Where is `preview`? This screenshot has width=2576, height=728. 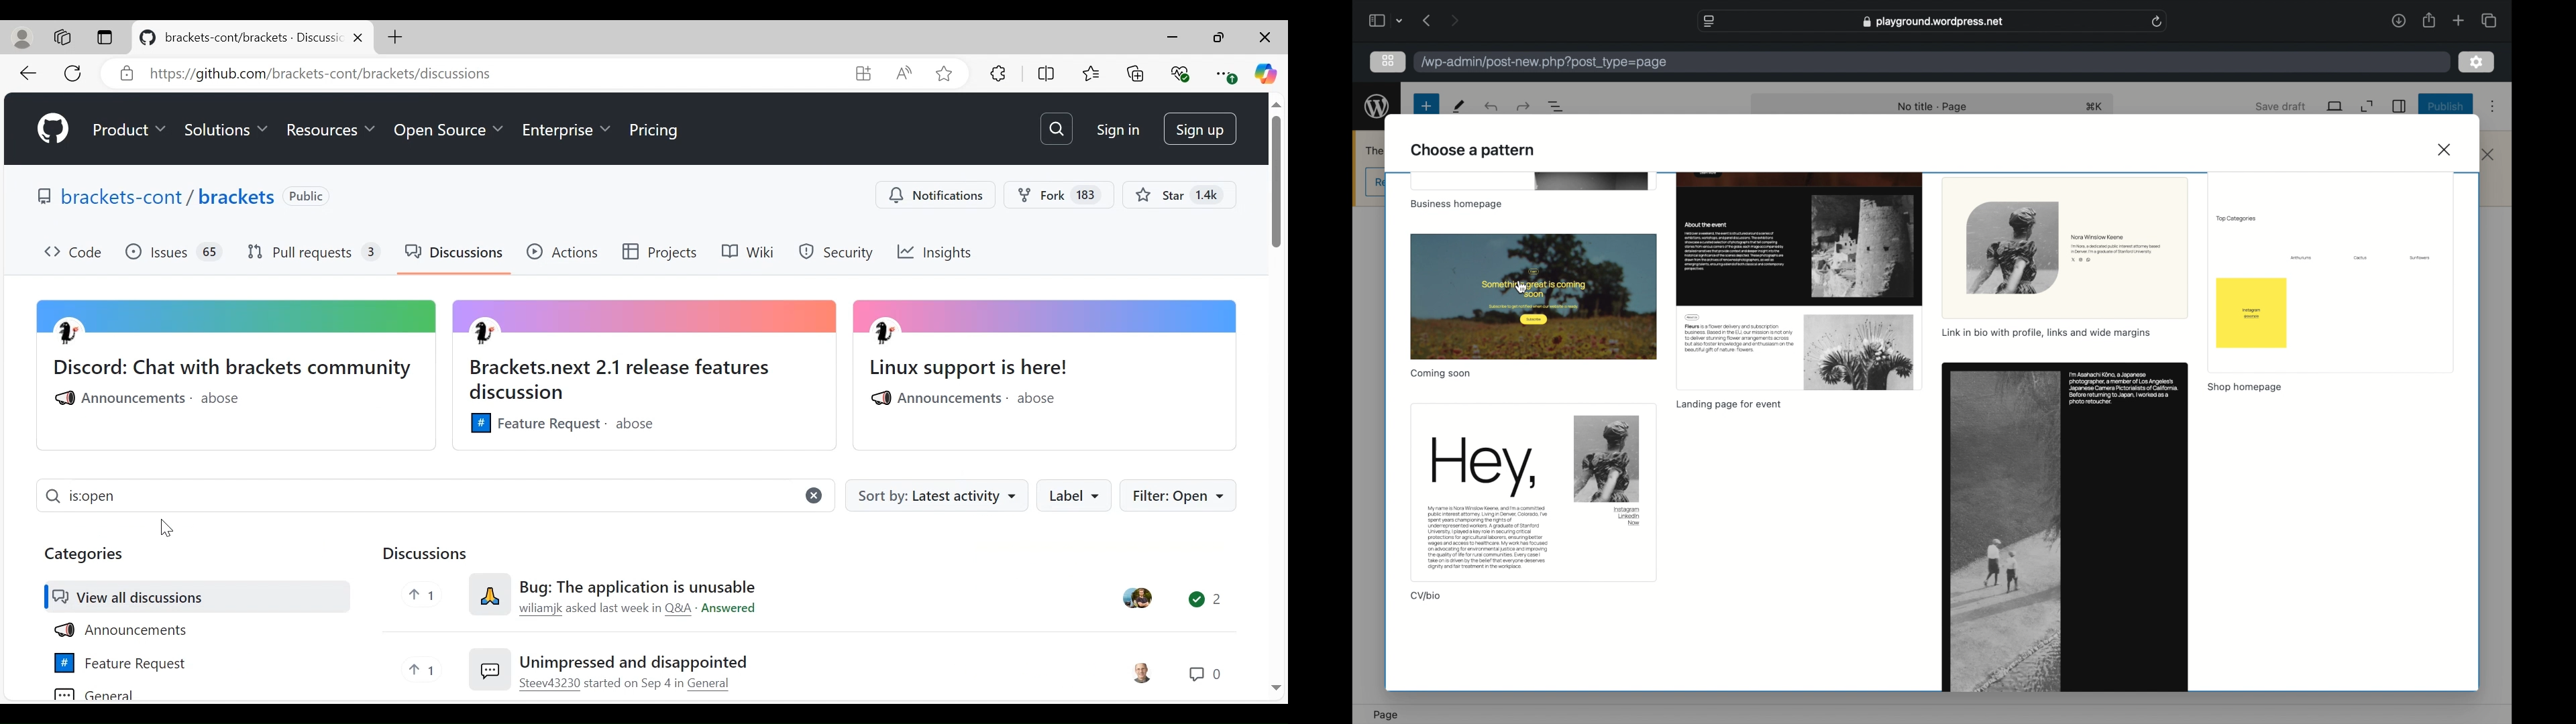 preview is located at coordinates (1532, 493).